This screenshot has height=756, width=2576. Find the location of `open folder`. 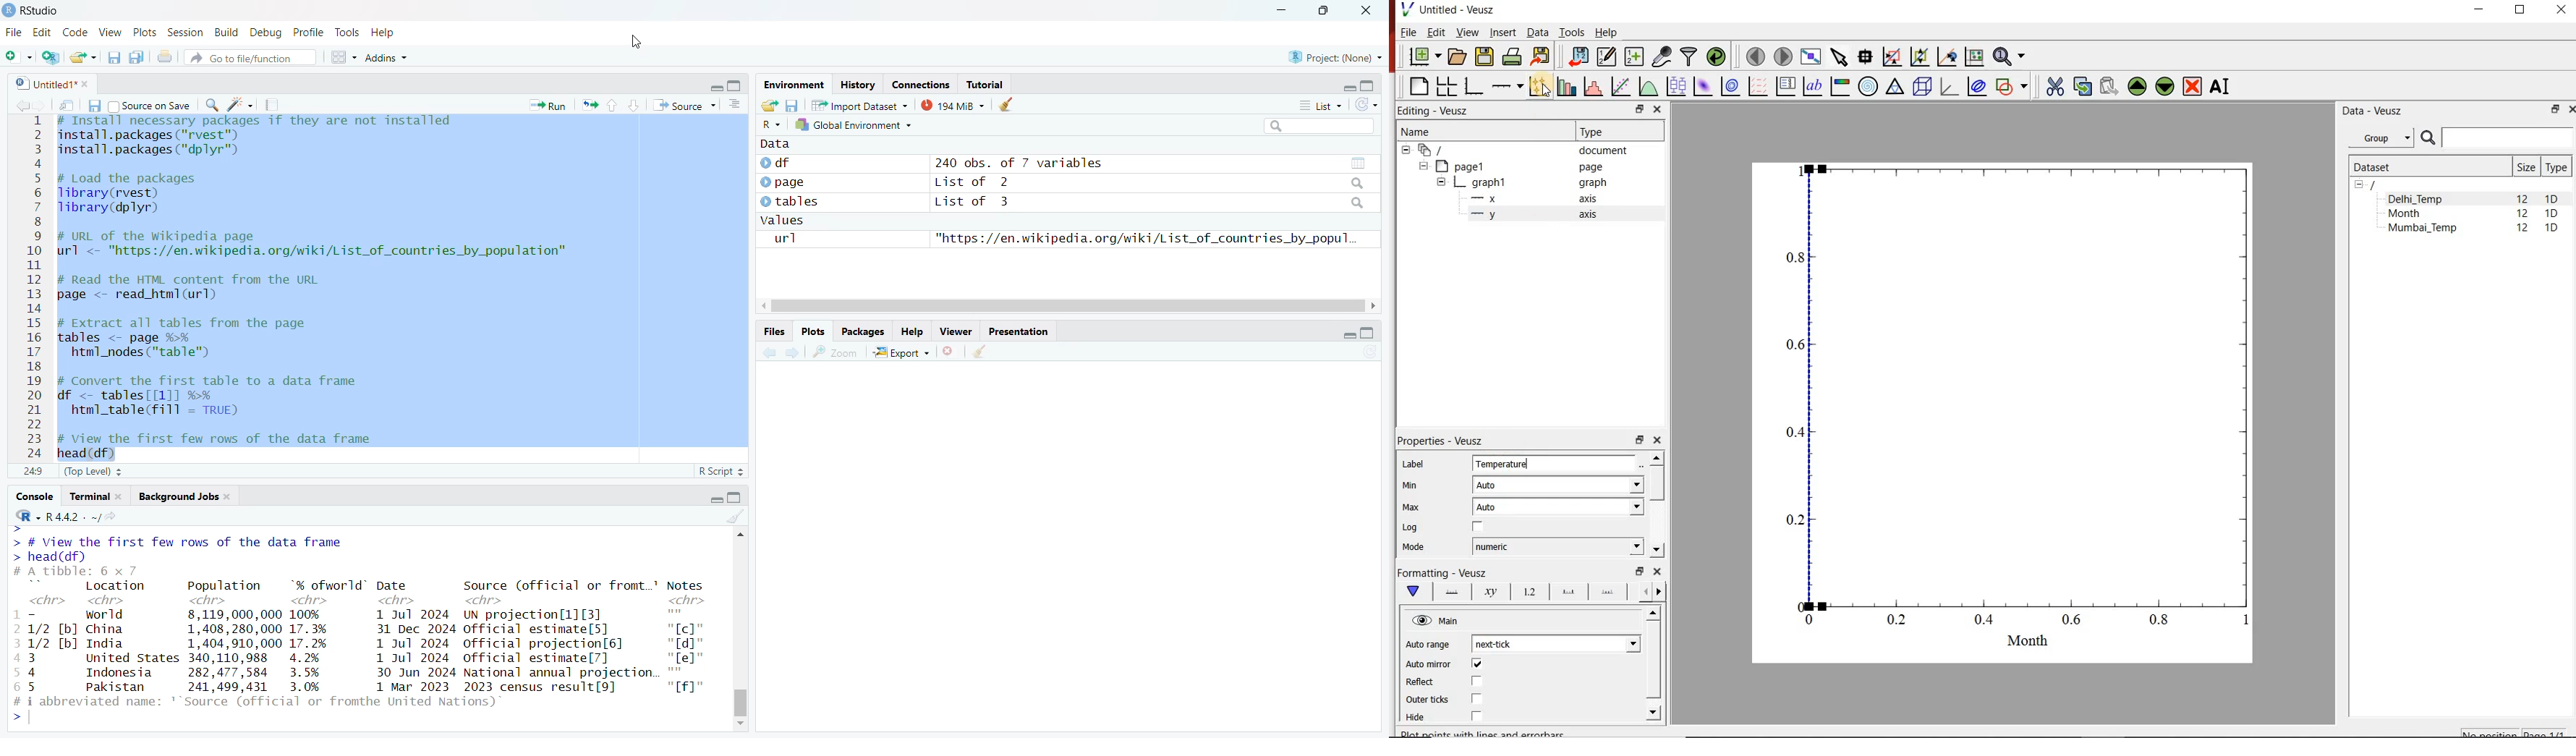

open folder is located at coordinates (770, 105).